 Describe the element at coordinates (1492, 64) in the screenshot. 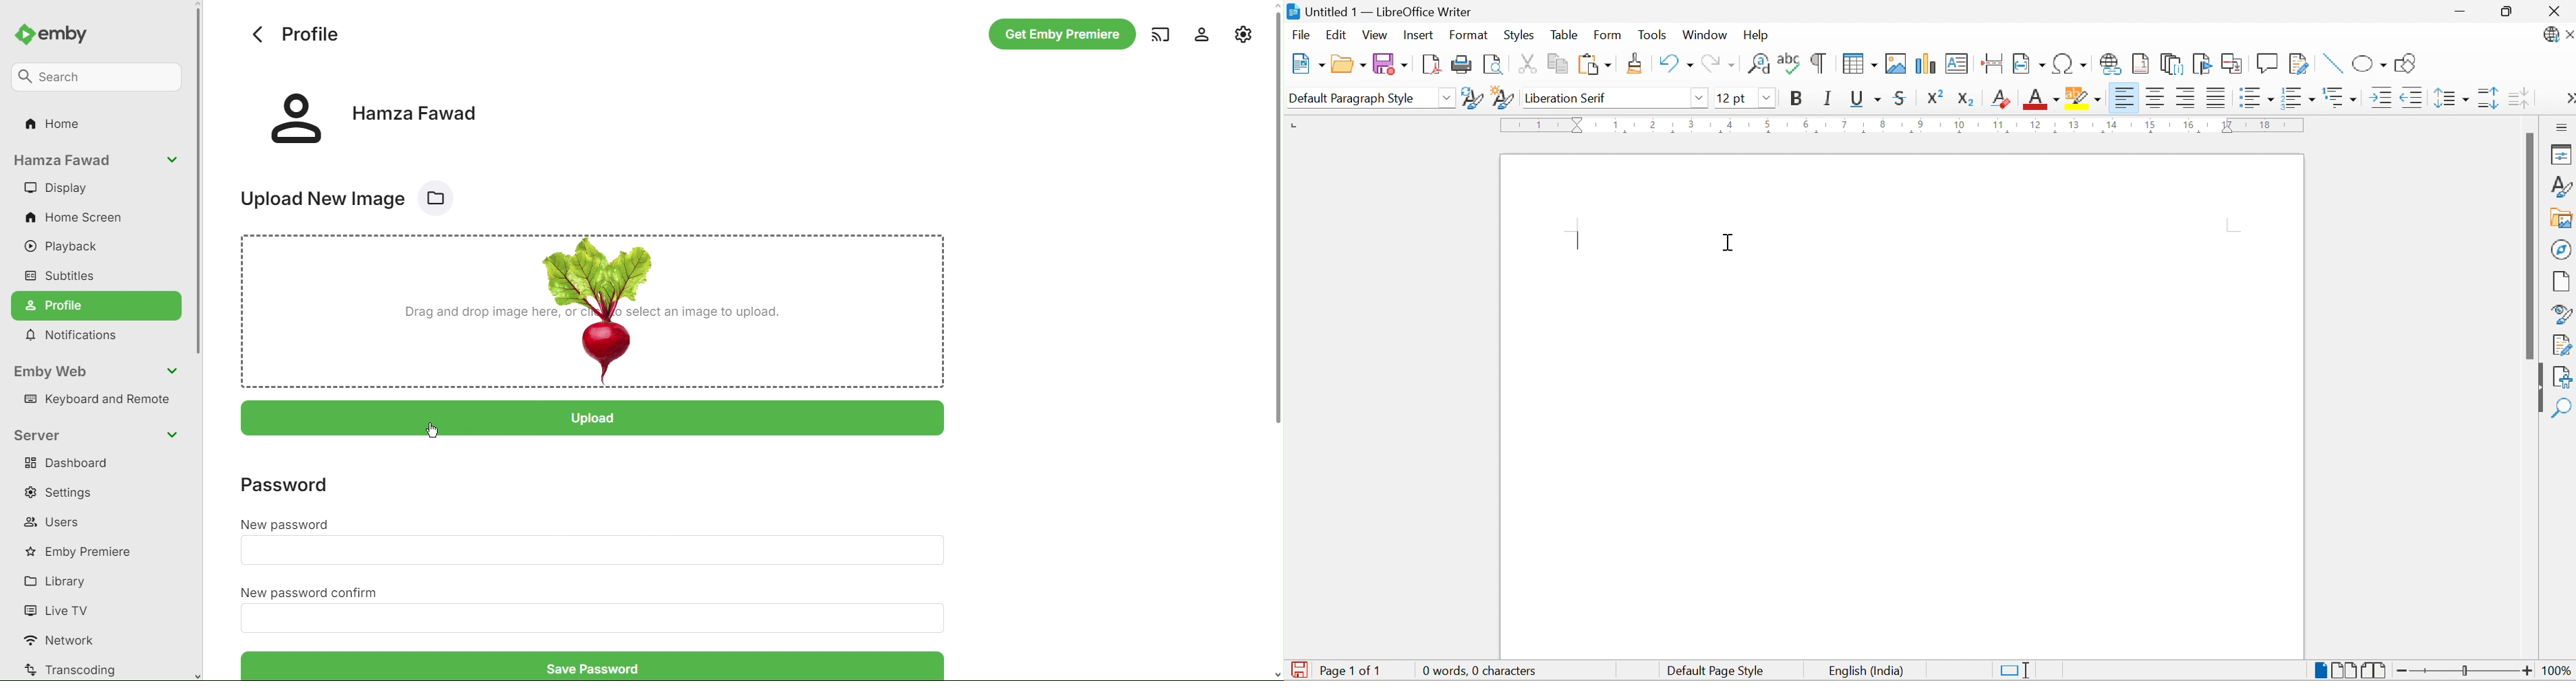

I see `Toggle Print Preview` at that location.